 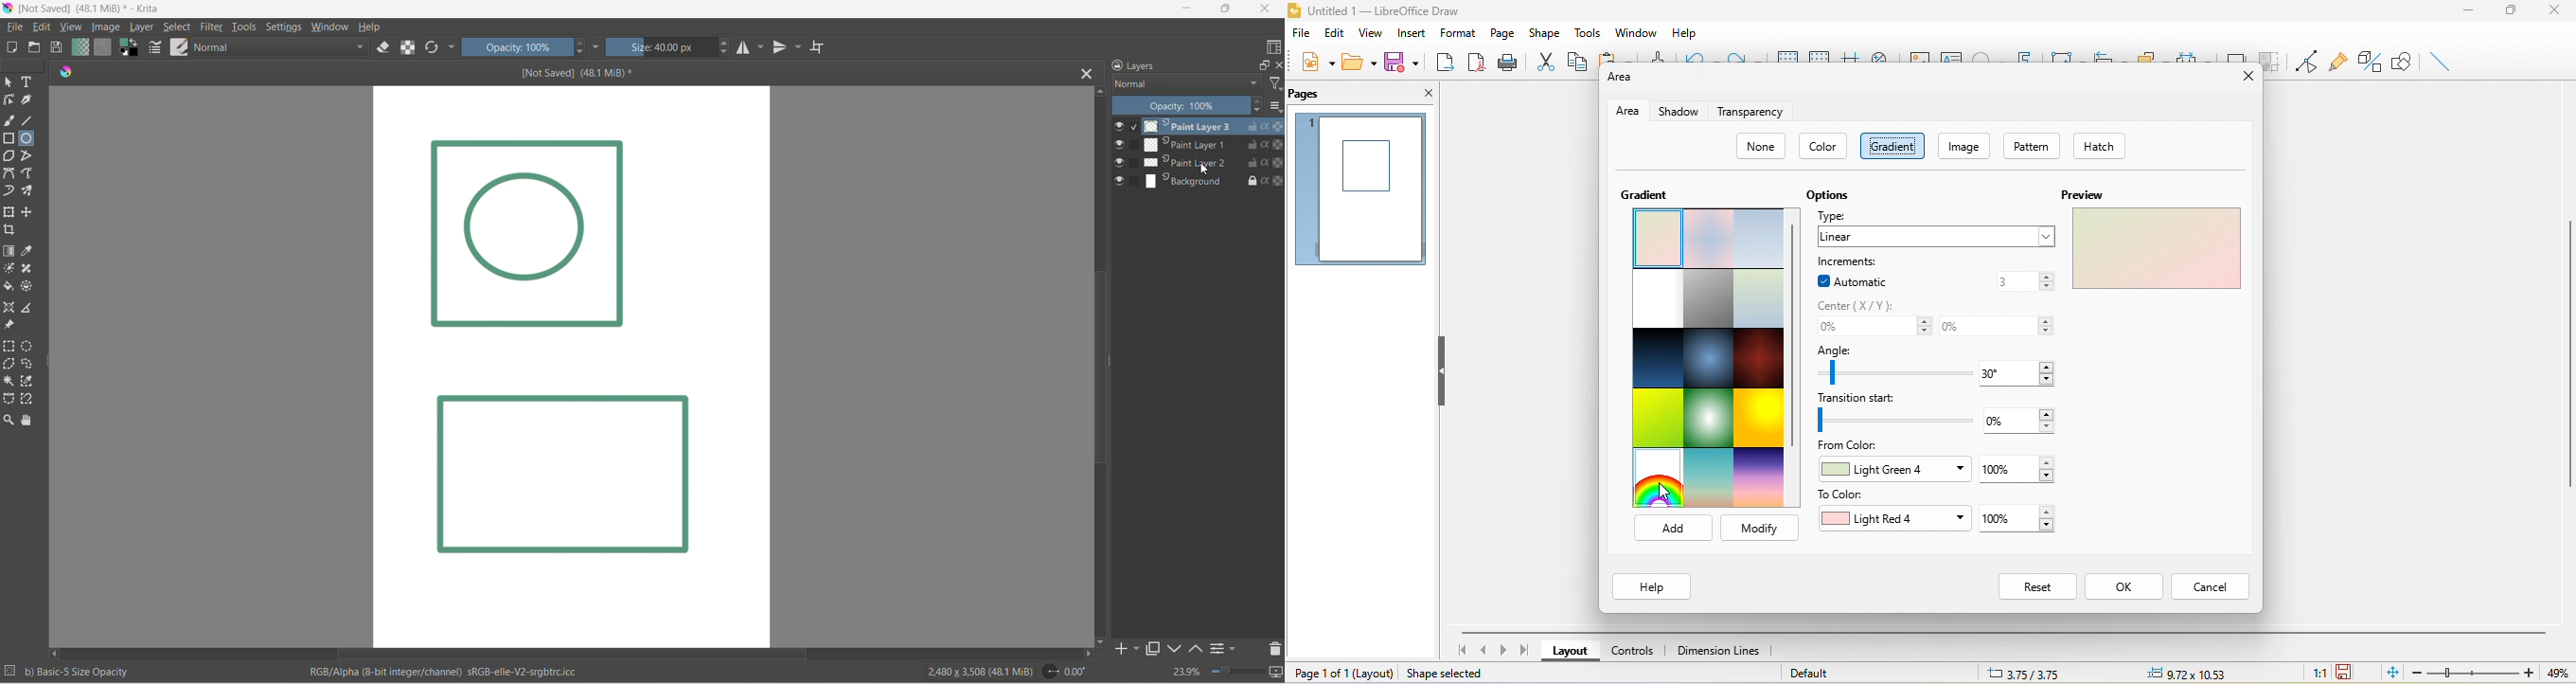 I want to click on automatic, so click(x=1852, y=280).